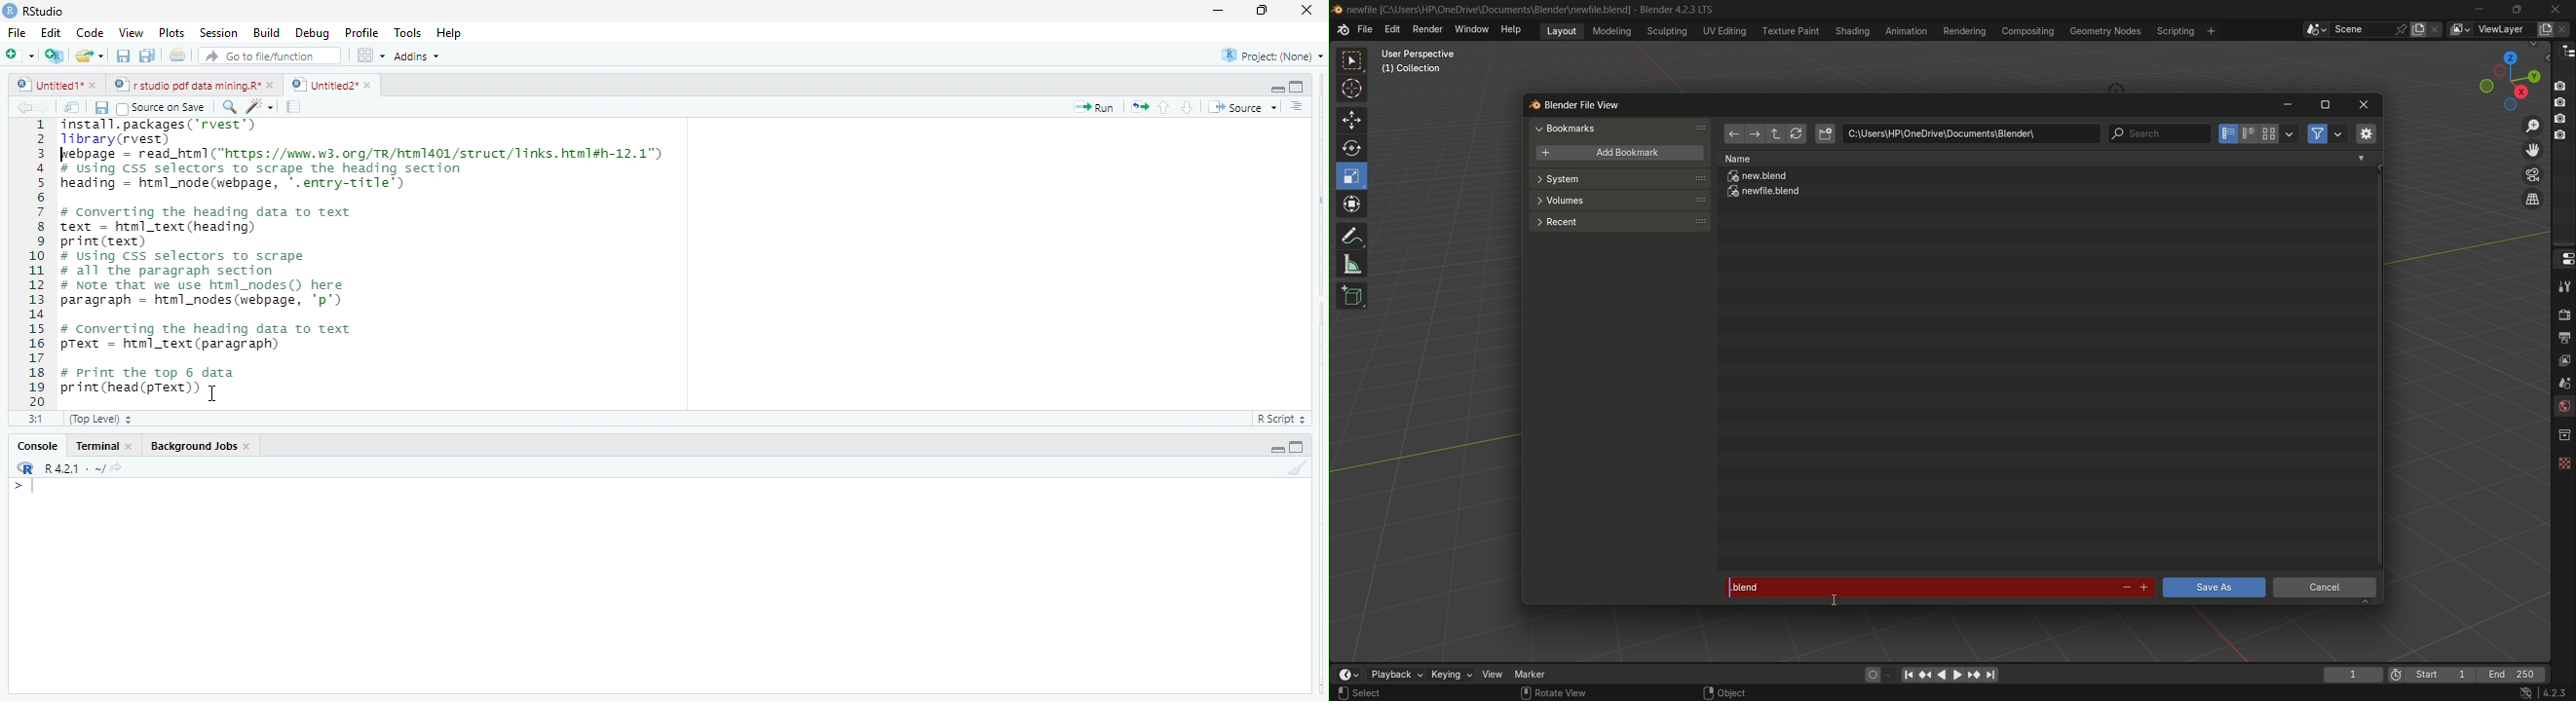 This screenshot has height=728, width=2576. Describe the element at coordinates (328, 86) in the screenshot. I see ` Untitied2" »` at that location.